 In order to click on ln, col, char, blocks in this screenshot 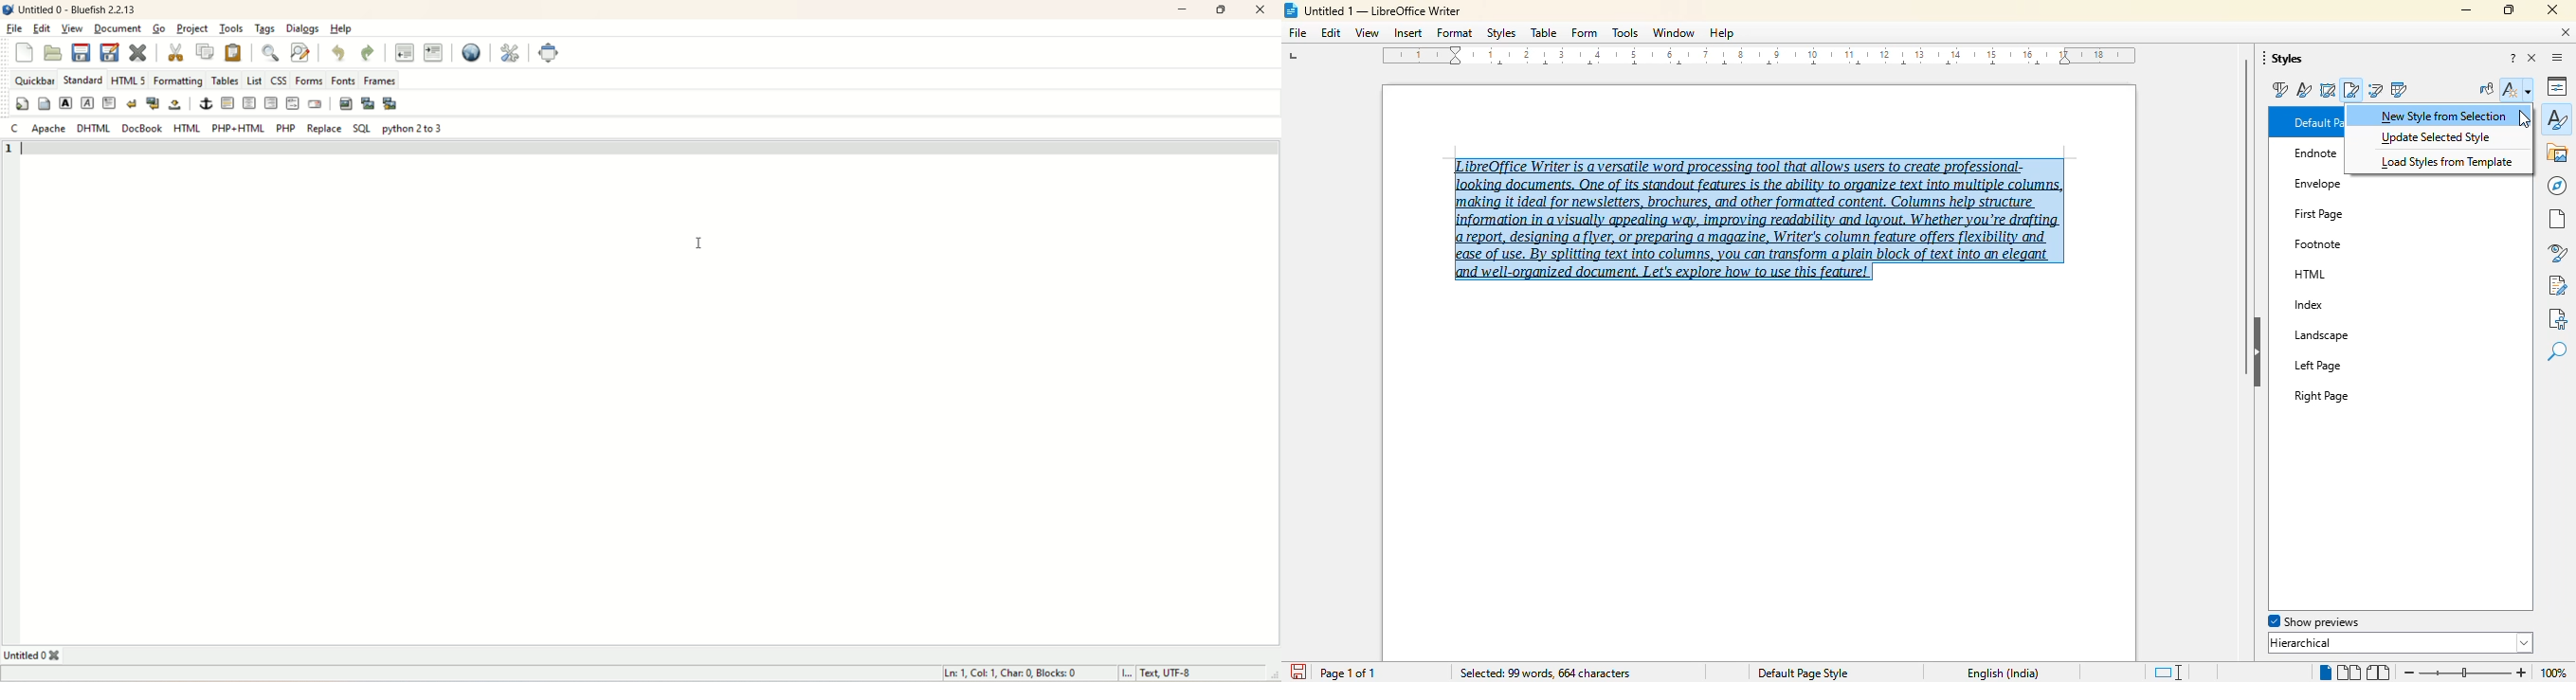, I will do `click(1009, 673)`.